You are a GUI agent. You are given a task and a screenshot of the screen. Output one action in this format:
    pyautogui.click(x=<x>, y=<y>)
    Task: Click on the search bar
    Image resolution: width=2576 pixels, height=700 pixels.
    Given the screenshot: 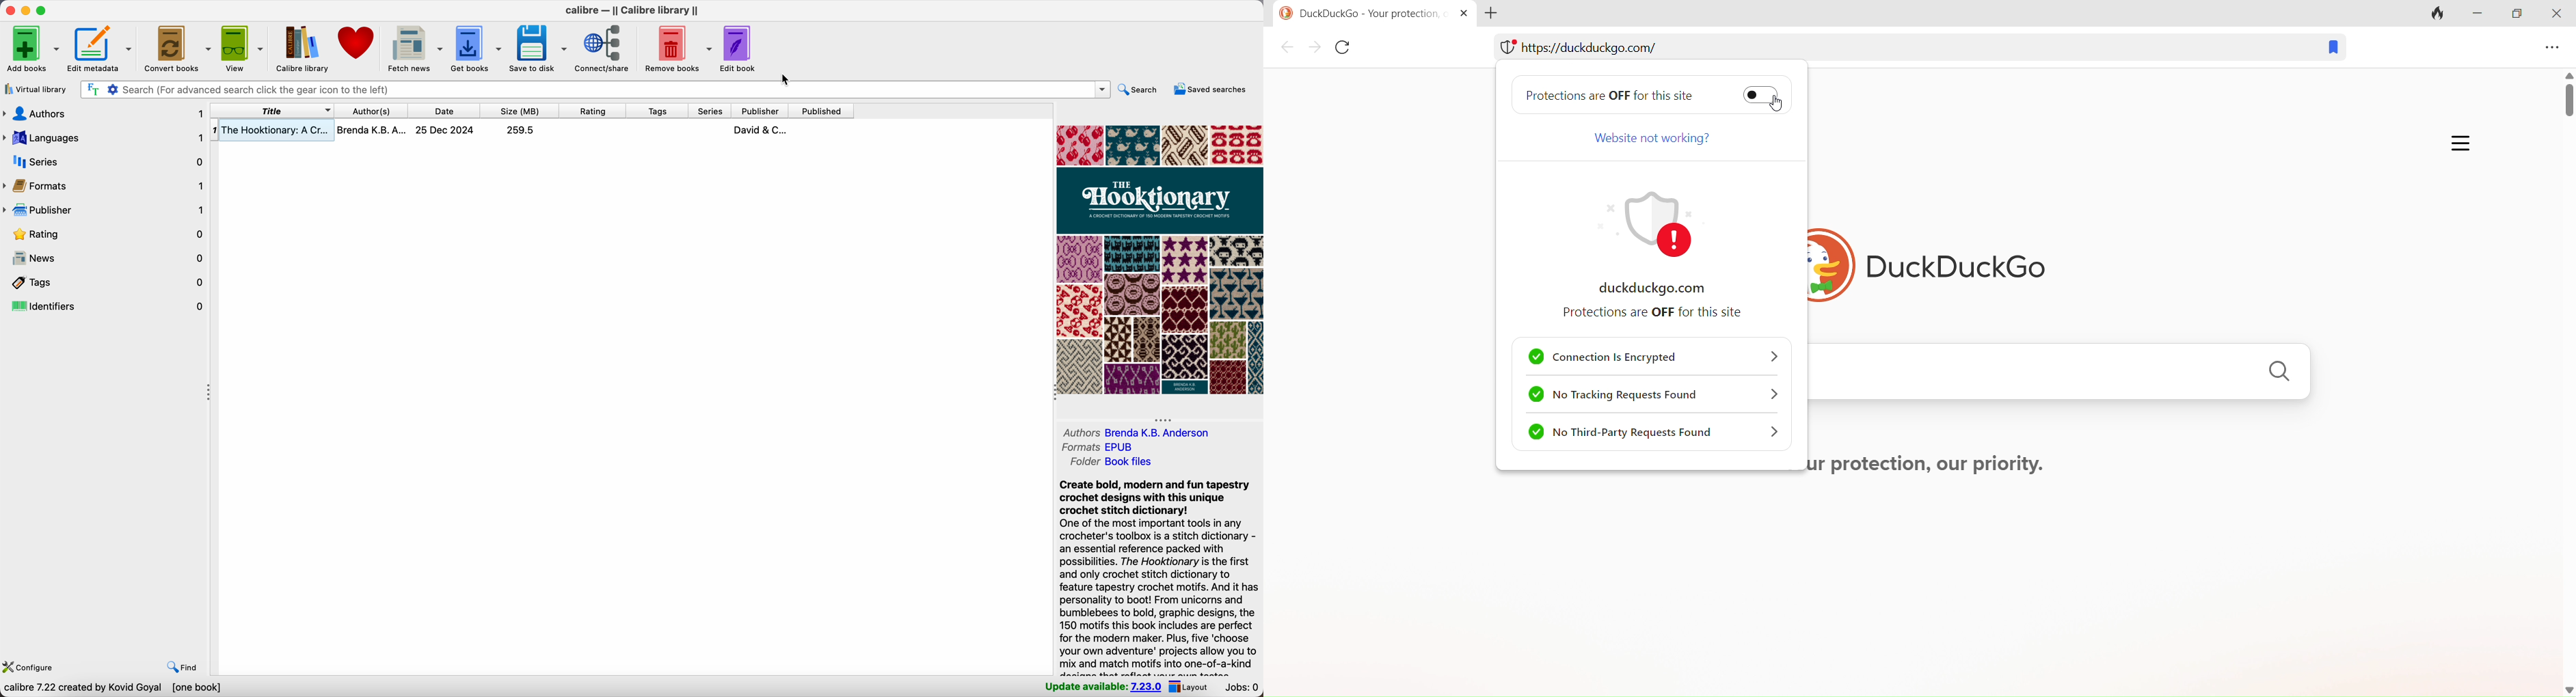 What is the action you would take?
    pyautogui.click(x=595, y=91)
    